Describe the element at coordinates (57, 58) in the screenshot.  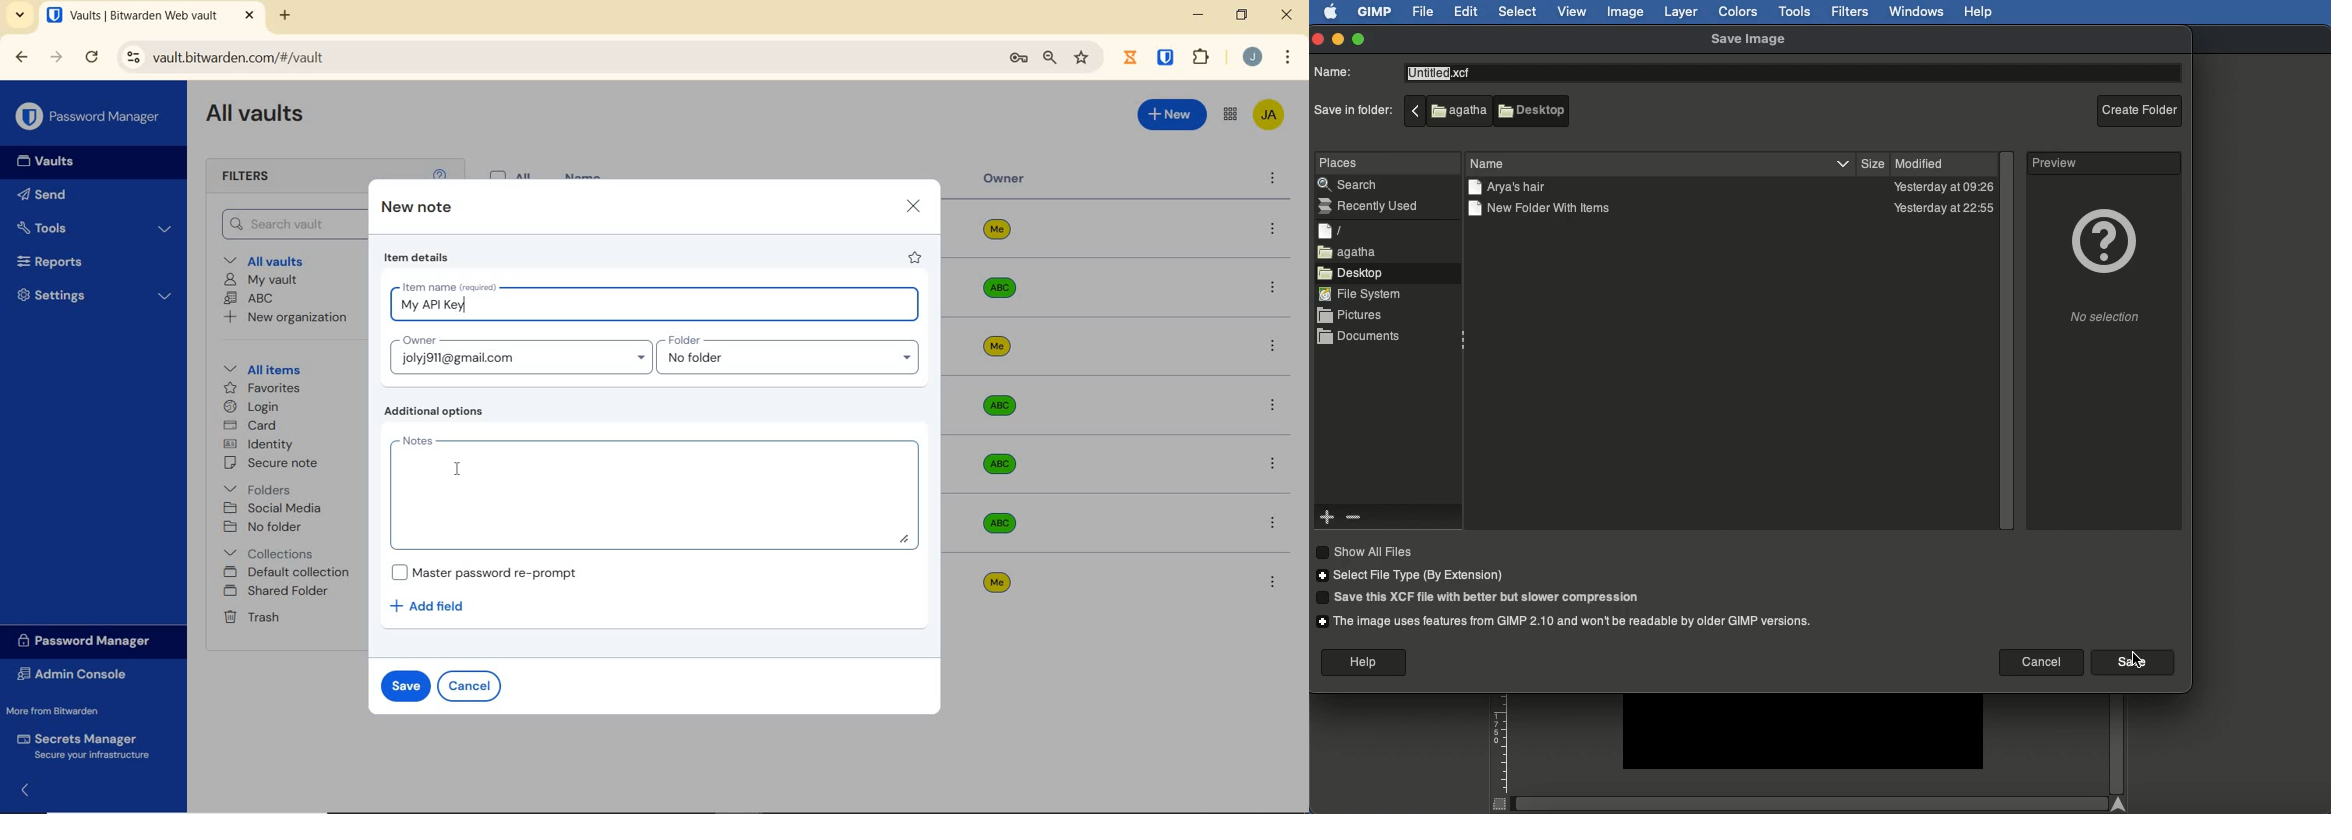
I see `FORWARD` at that location.